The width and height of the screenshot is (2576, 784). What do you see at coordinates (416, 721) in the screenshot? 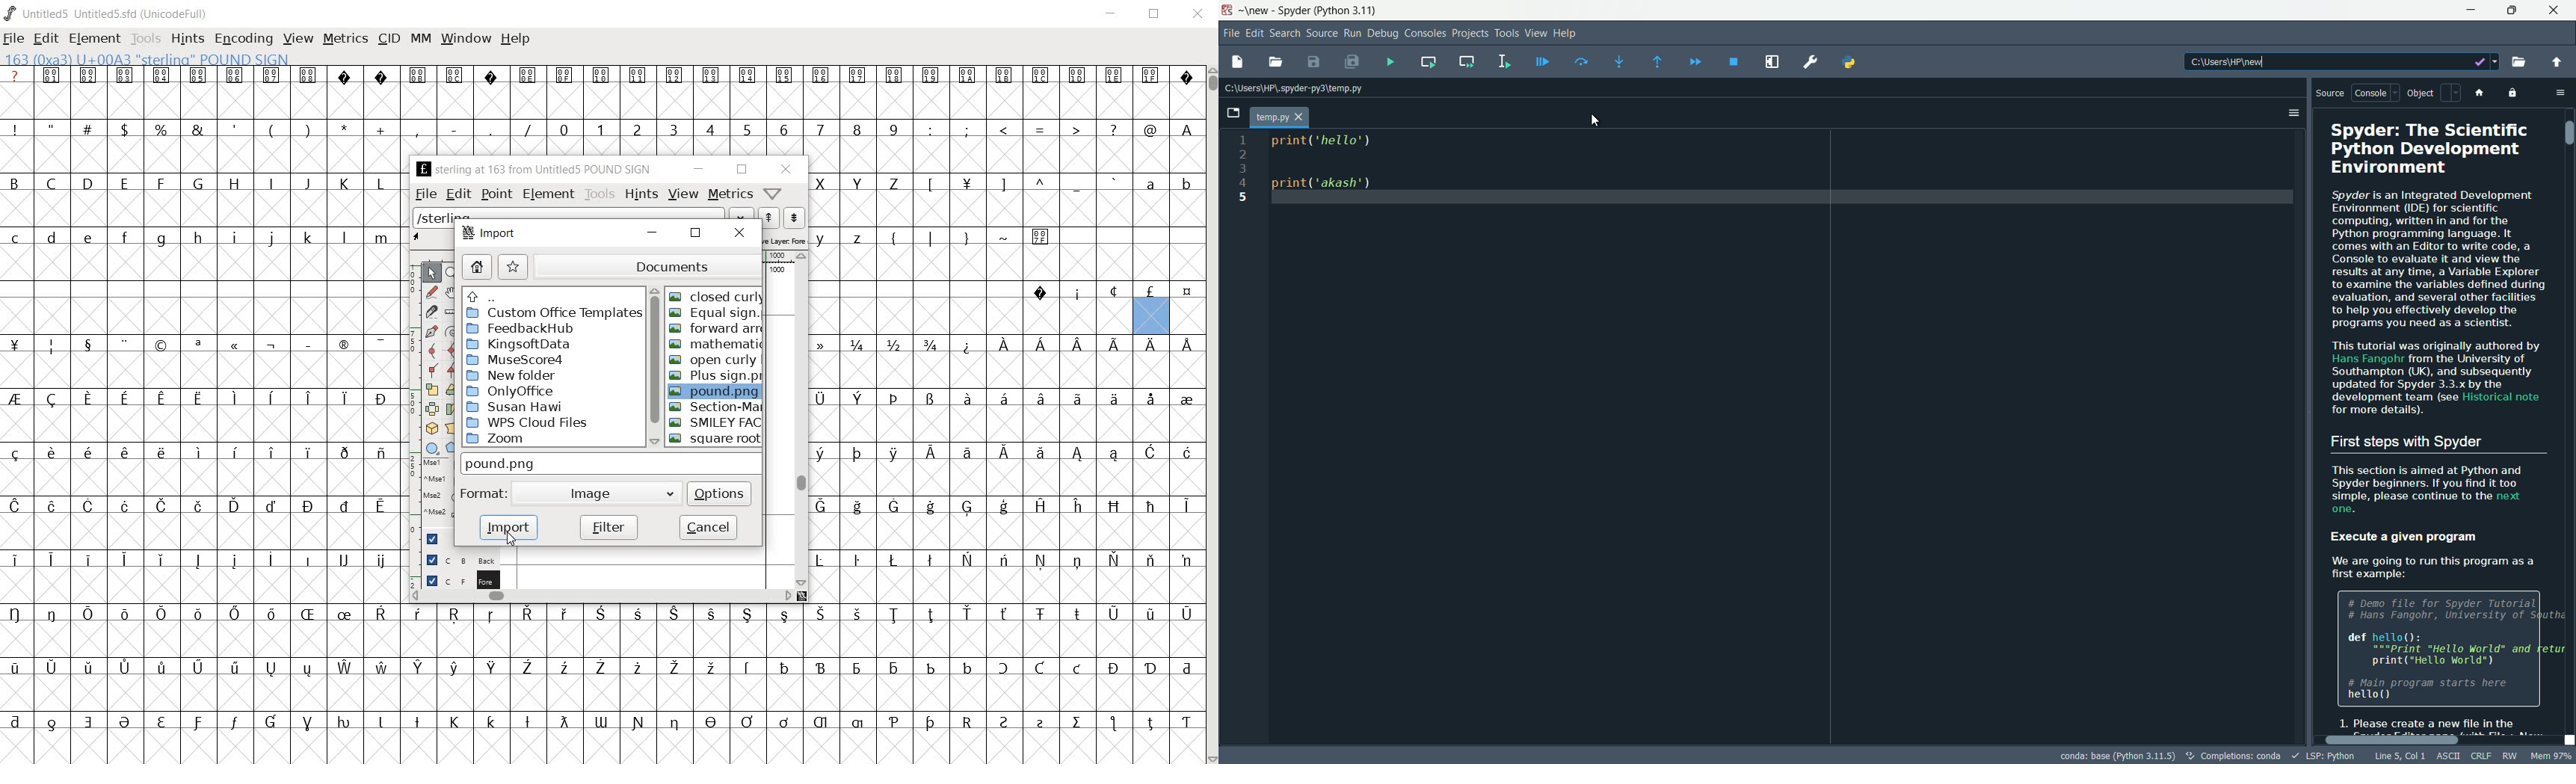
I see `Symbol` at bounding box center [416, 721].